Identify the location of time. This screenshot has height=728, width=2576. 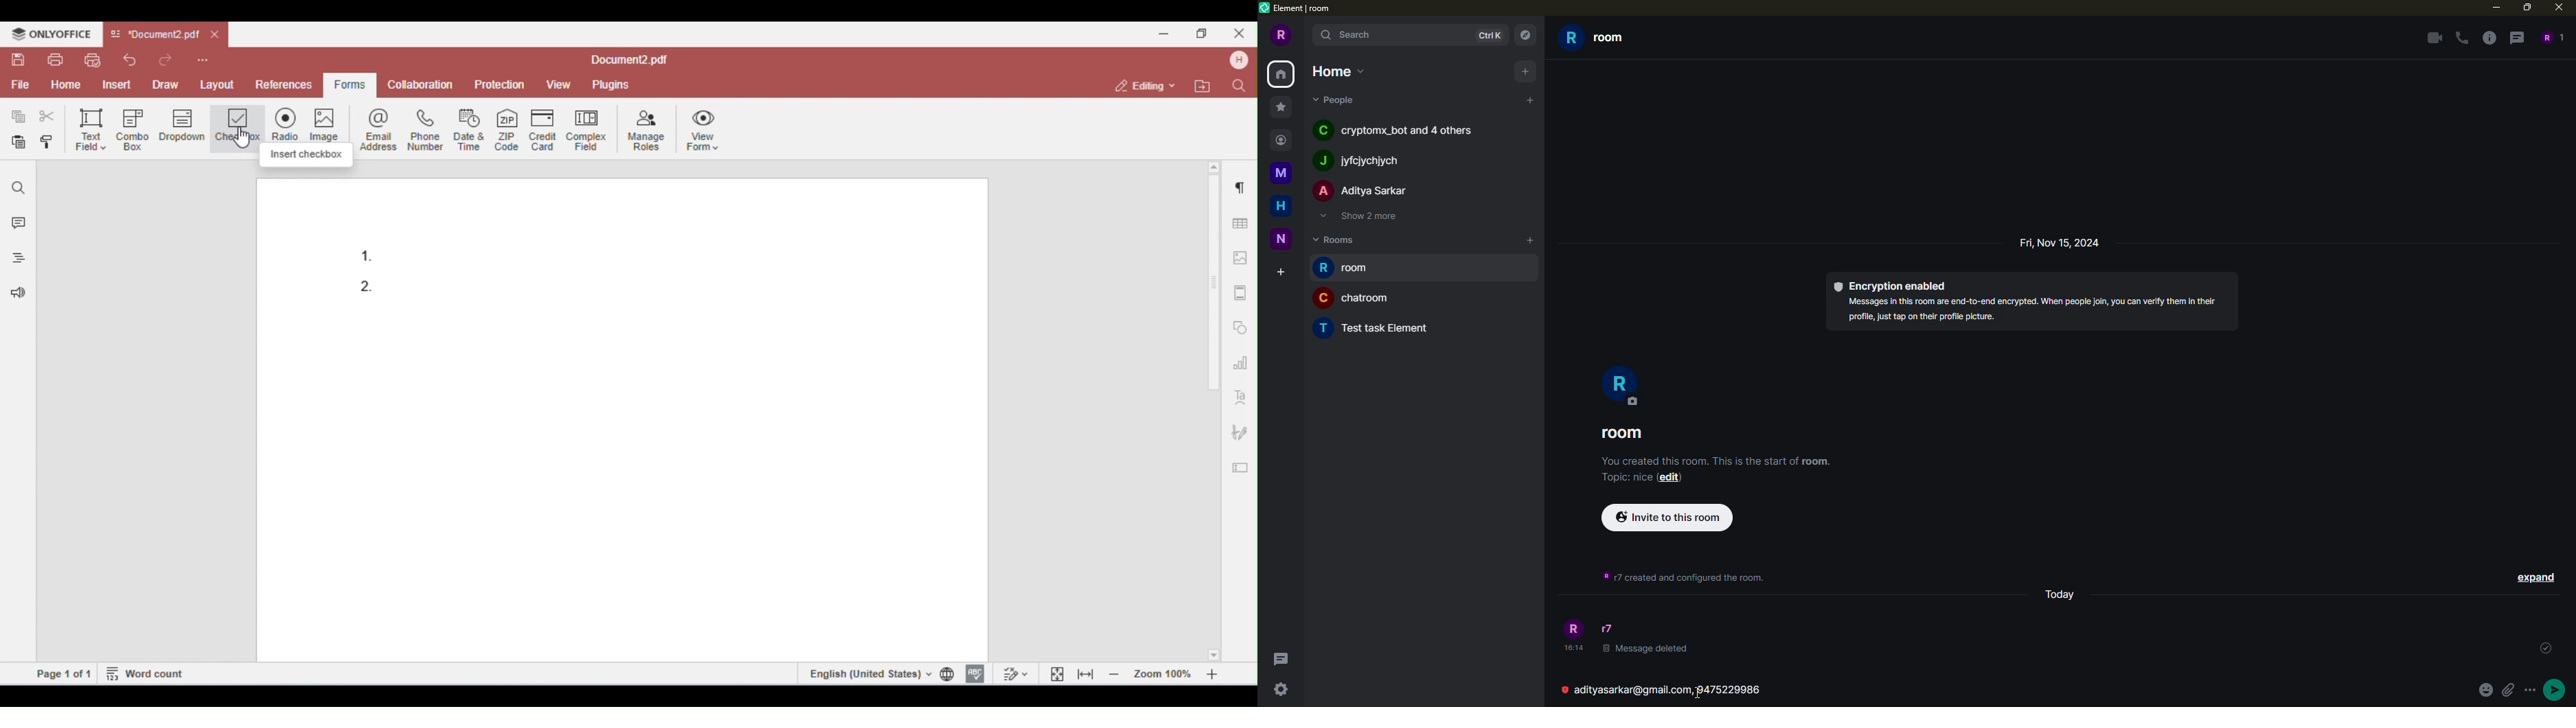
(1573, 647).